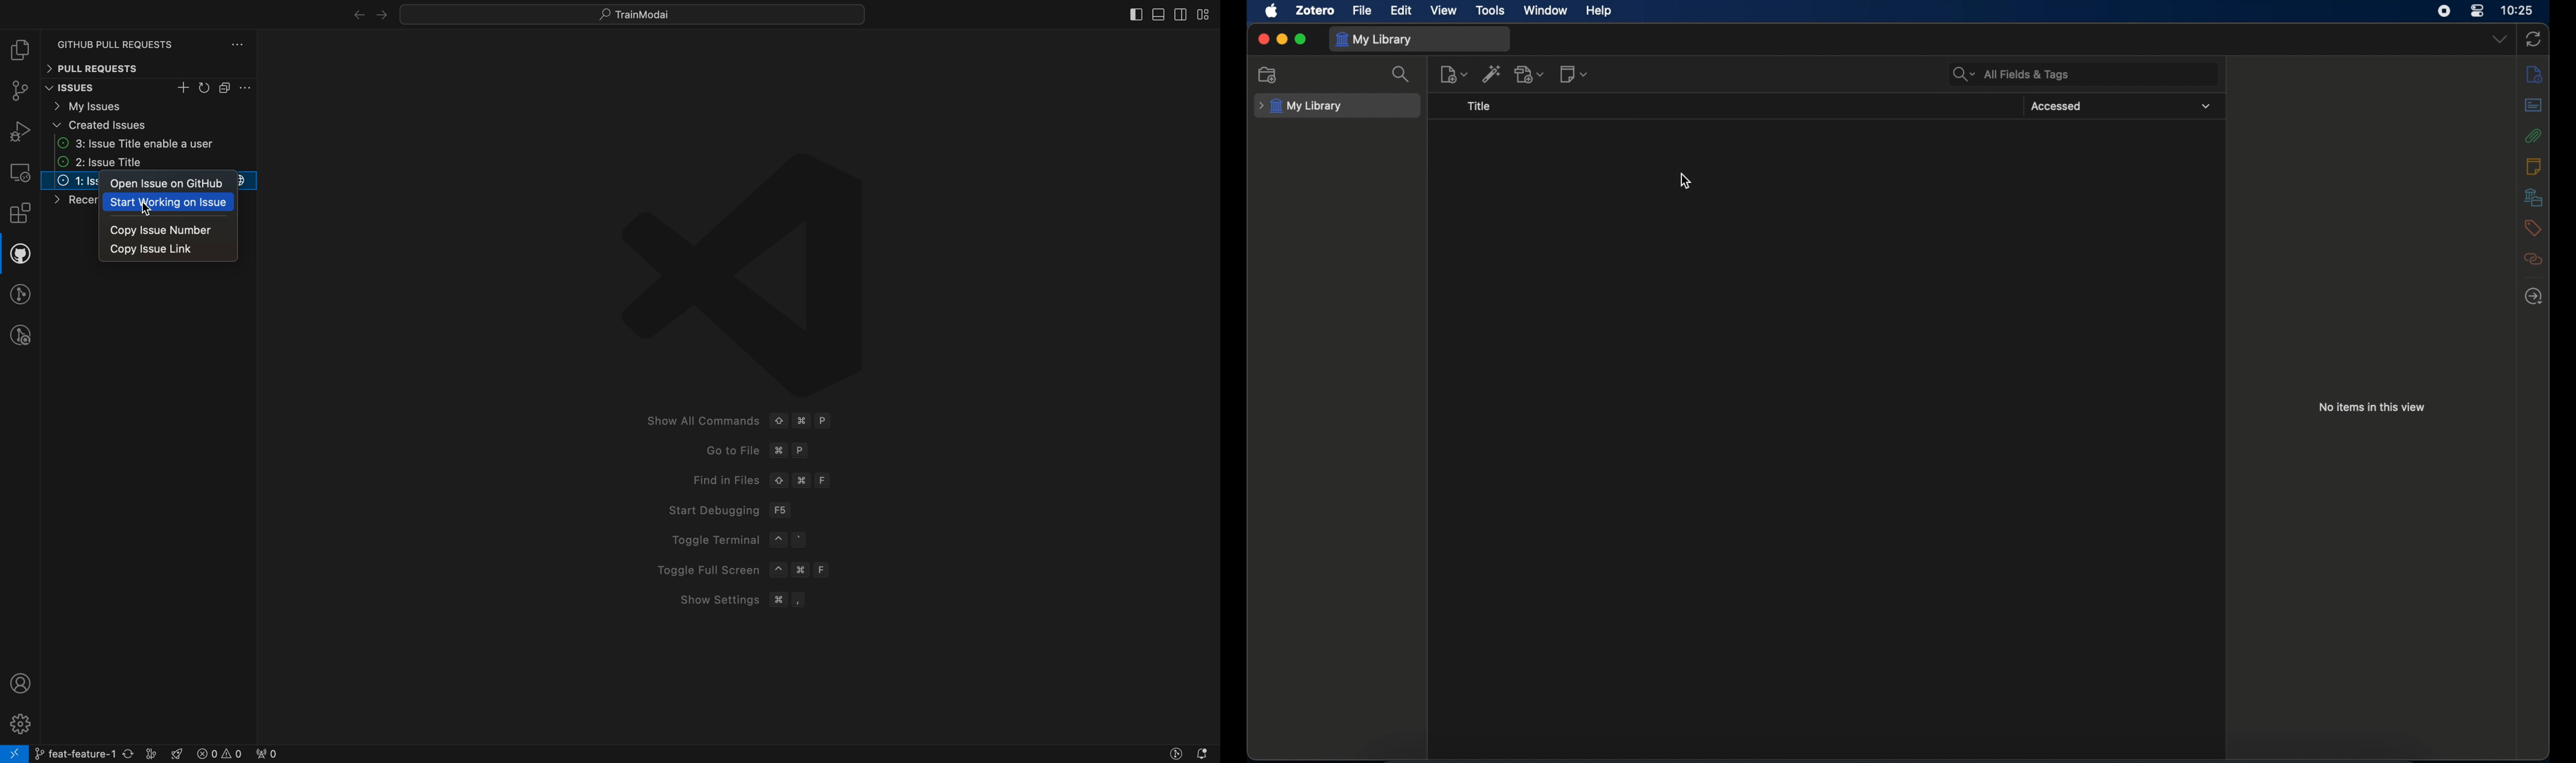 This screenshot has height=784, width=2576. I want to click on all fields & tags, so click(2010, 74).